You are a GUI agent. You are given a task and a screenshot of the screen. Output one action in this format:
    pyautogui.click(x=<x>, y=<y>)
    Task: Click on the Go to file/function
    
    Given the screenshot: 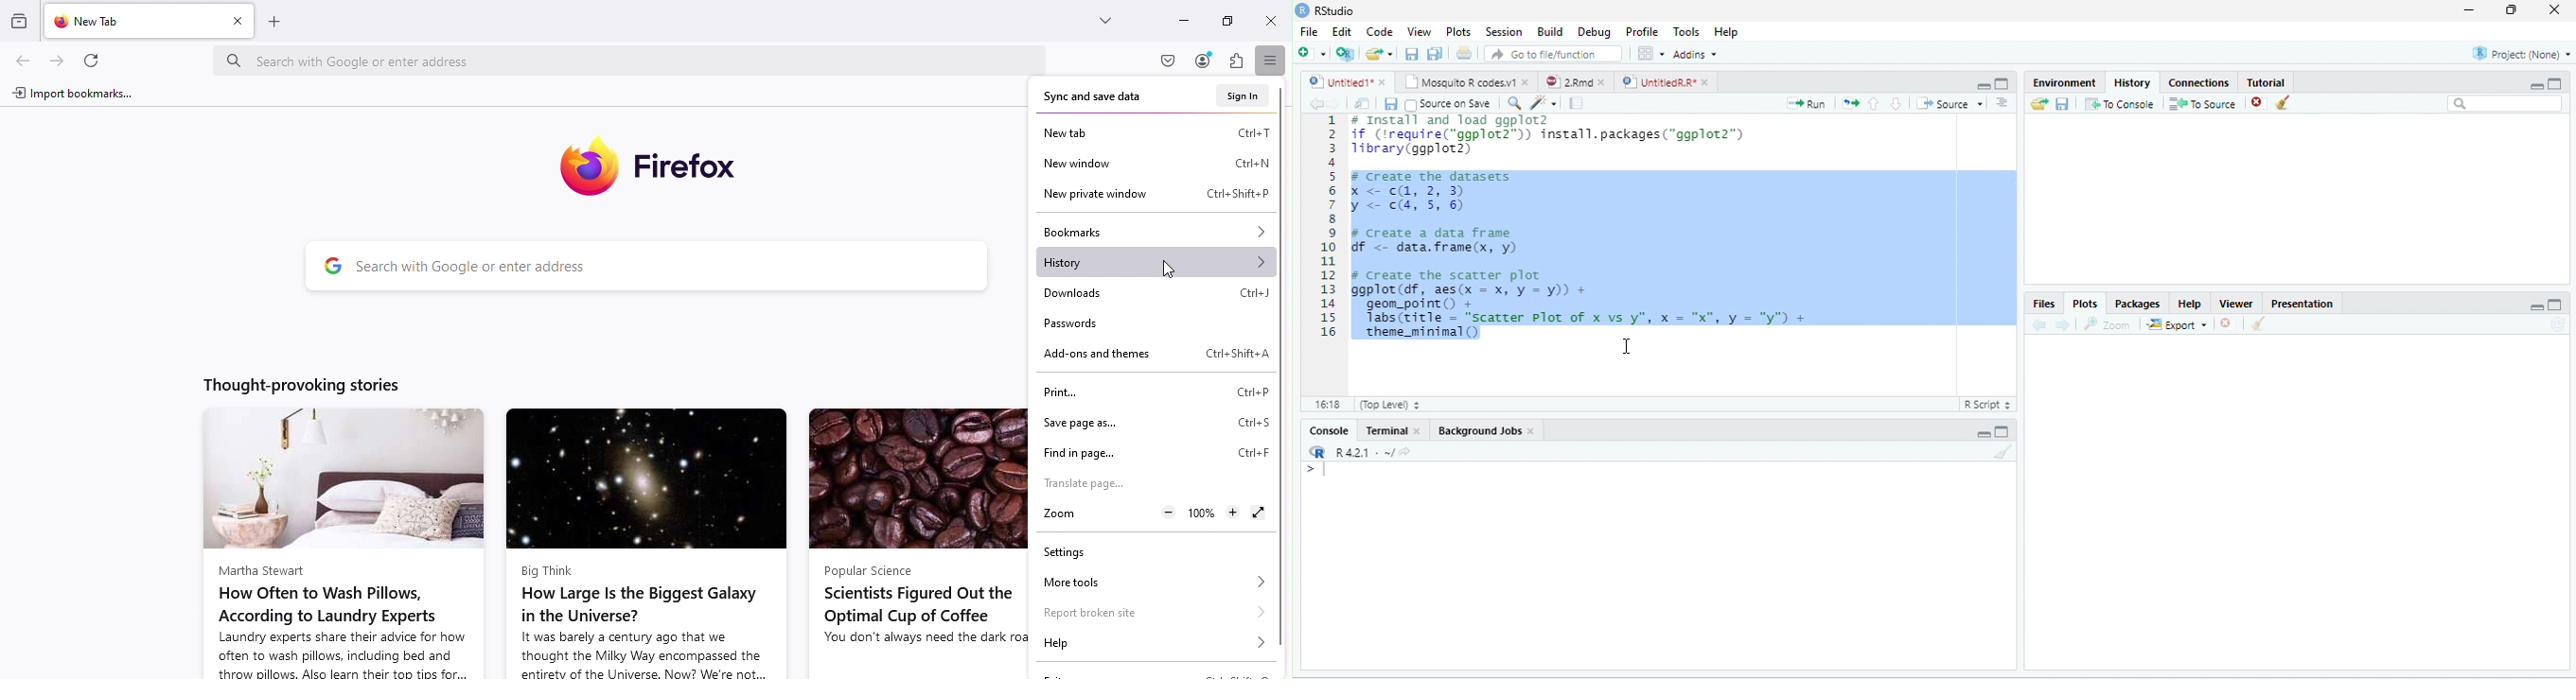 What is the action you would take?
    pyautogui.click(x=1553, y=53)
    